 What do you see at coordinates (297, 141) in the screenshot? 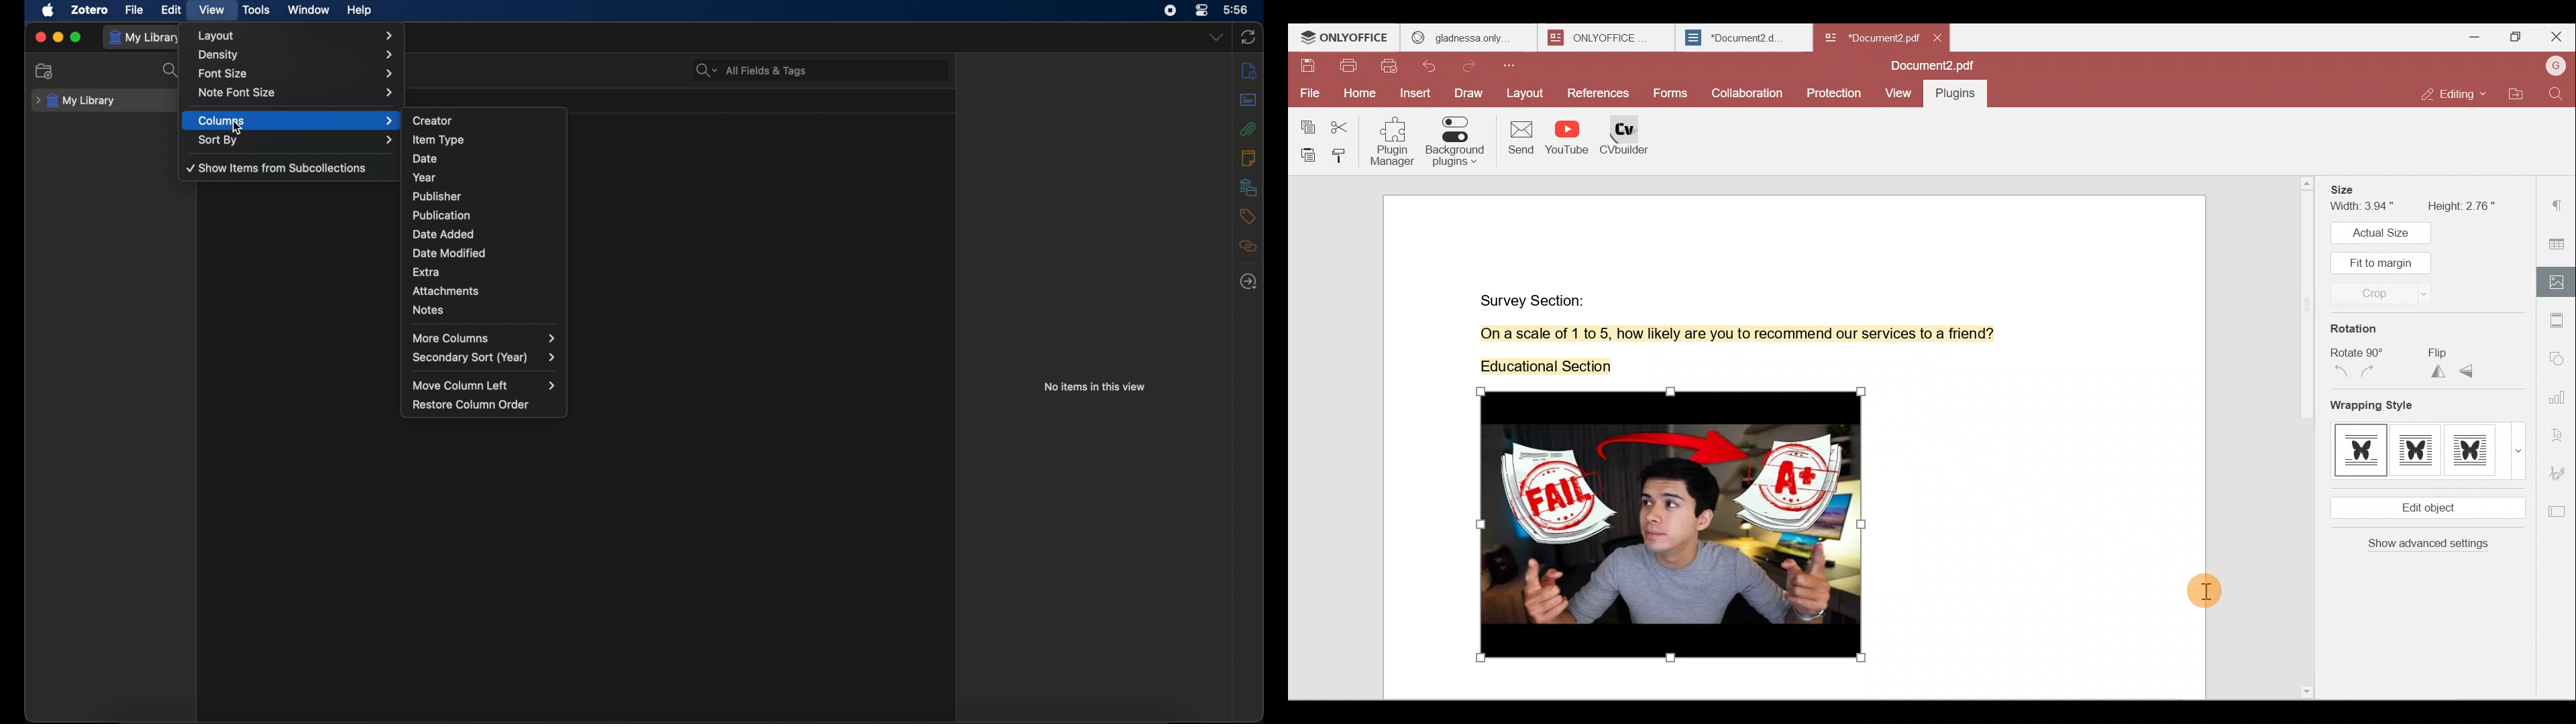
I see `sort by` at bounding box center [297, 141].